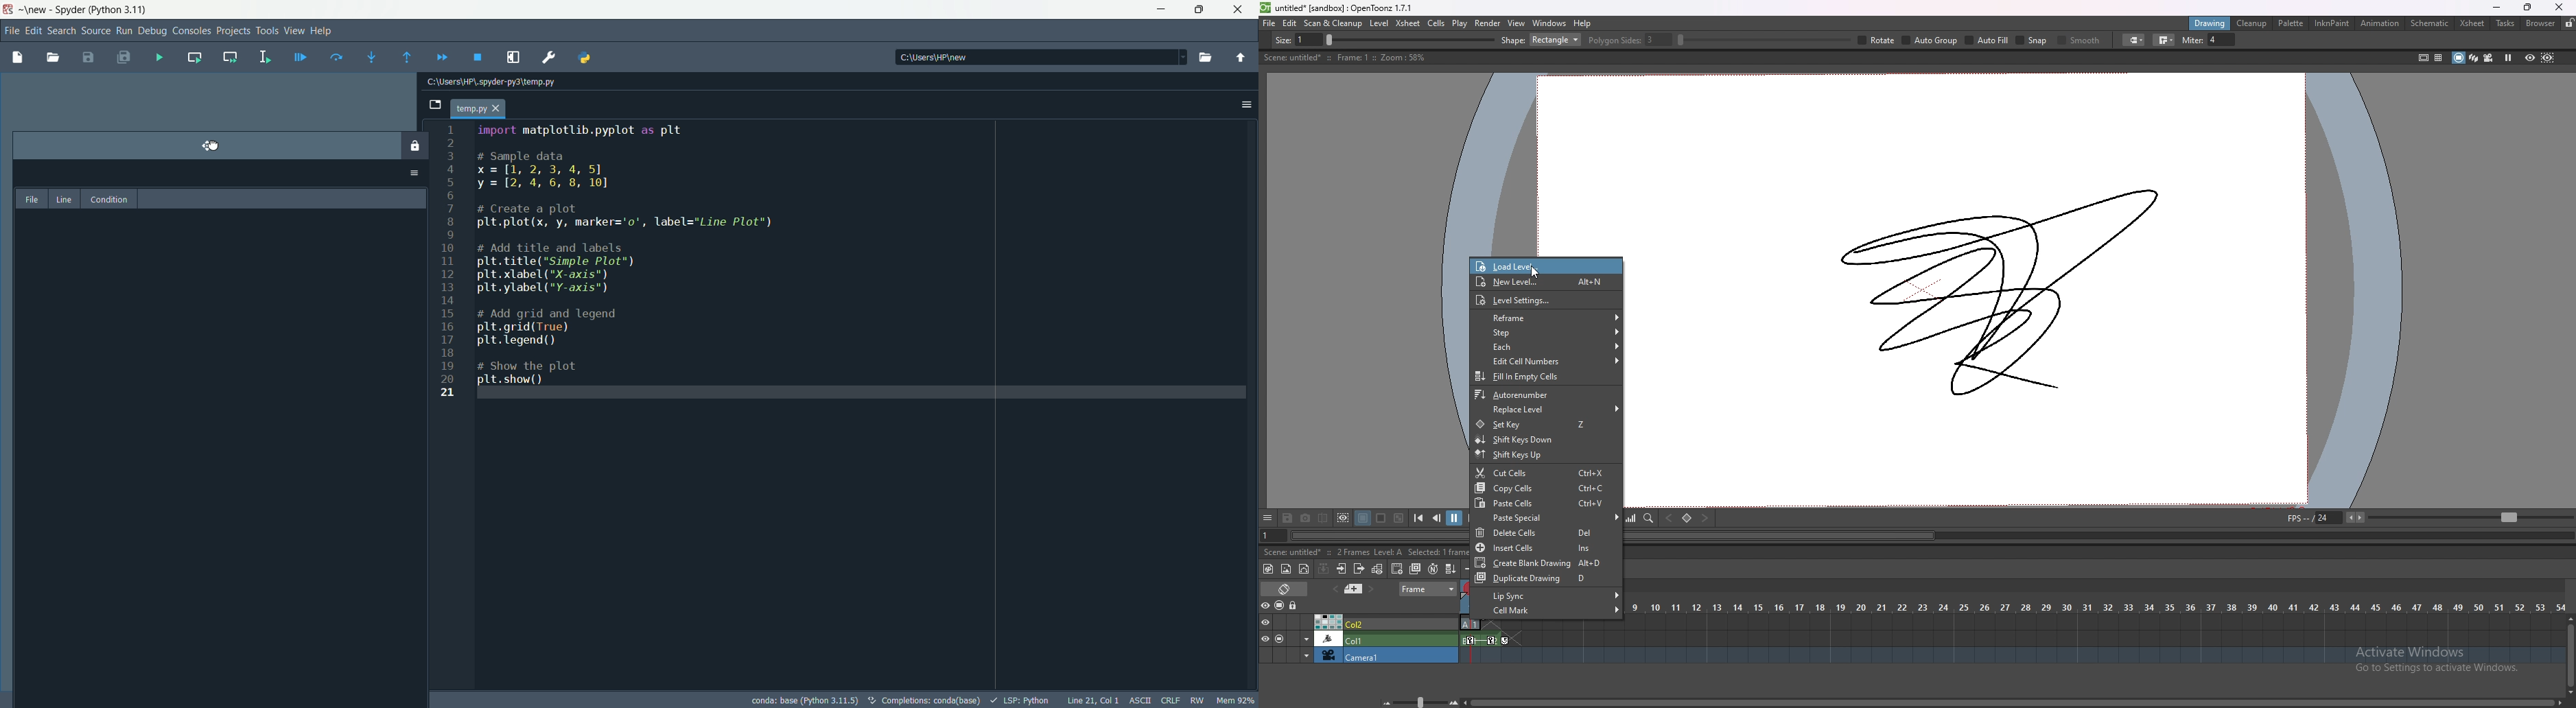  What do you see at coordinates (334, 56) in the screenshot?
I see `run current line` at bounding box center [334, 56].